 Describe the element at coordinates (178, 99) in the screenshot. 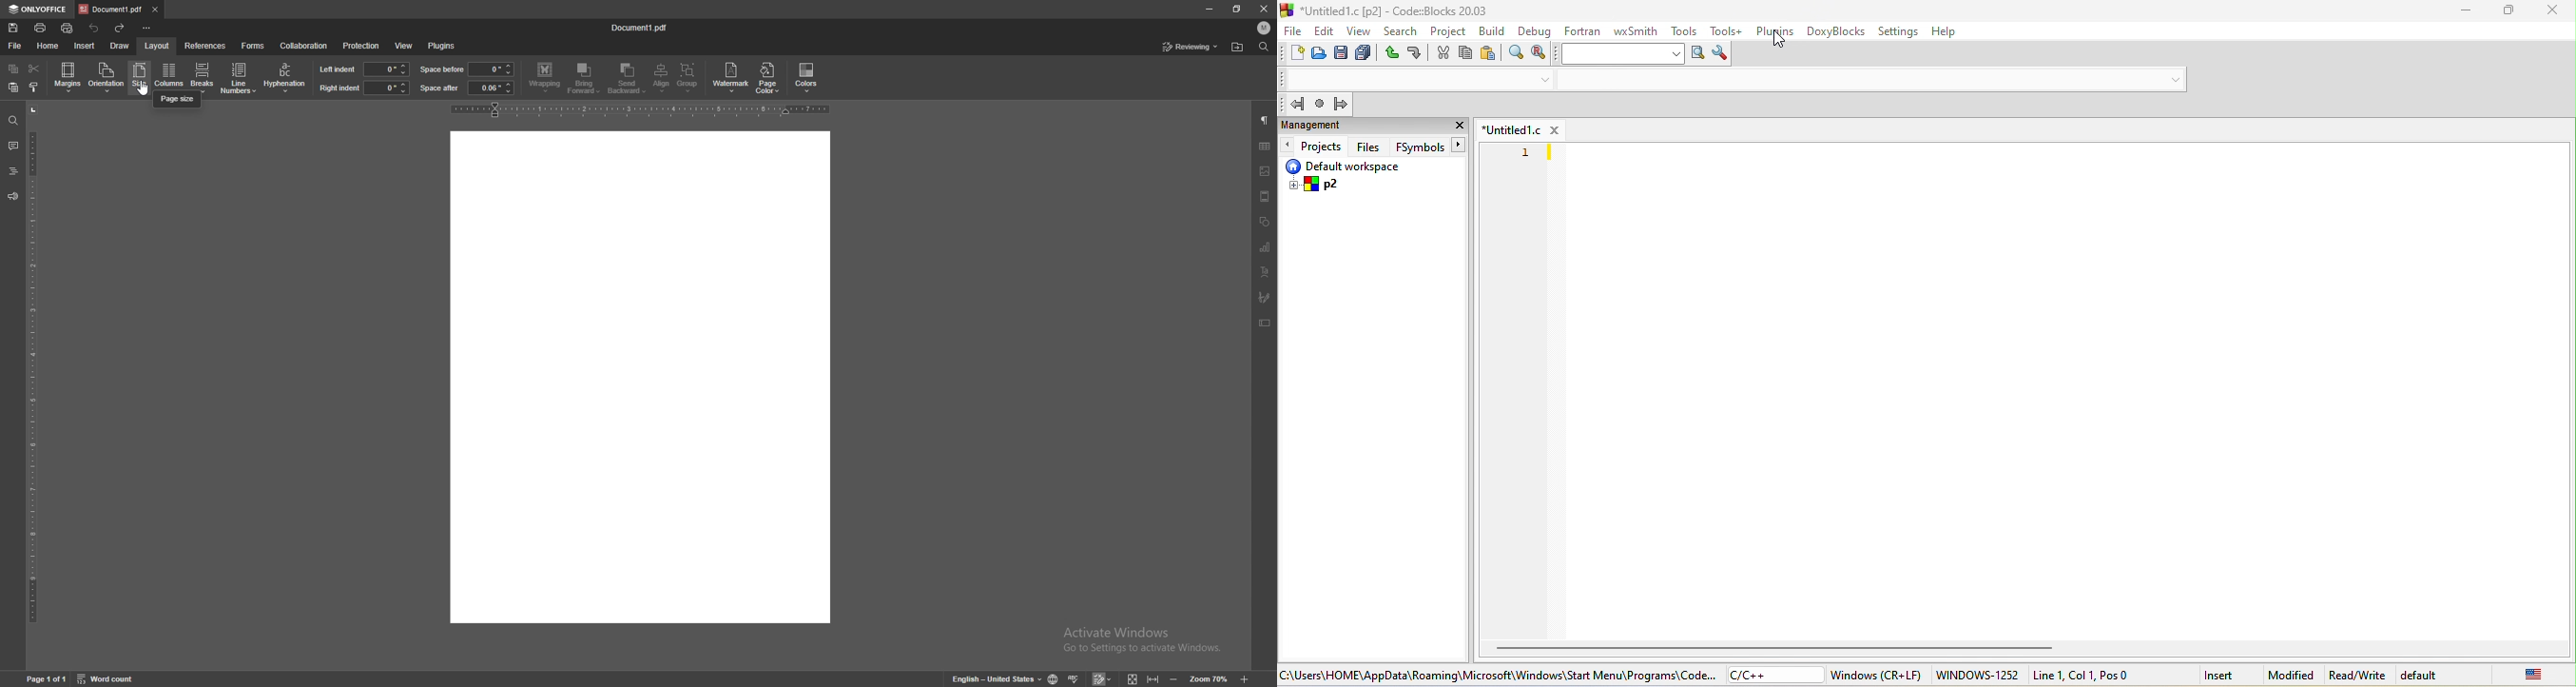

I see `cursor description` at that location.